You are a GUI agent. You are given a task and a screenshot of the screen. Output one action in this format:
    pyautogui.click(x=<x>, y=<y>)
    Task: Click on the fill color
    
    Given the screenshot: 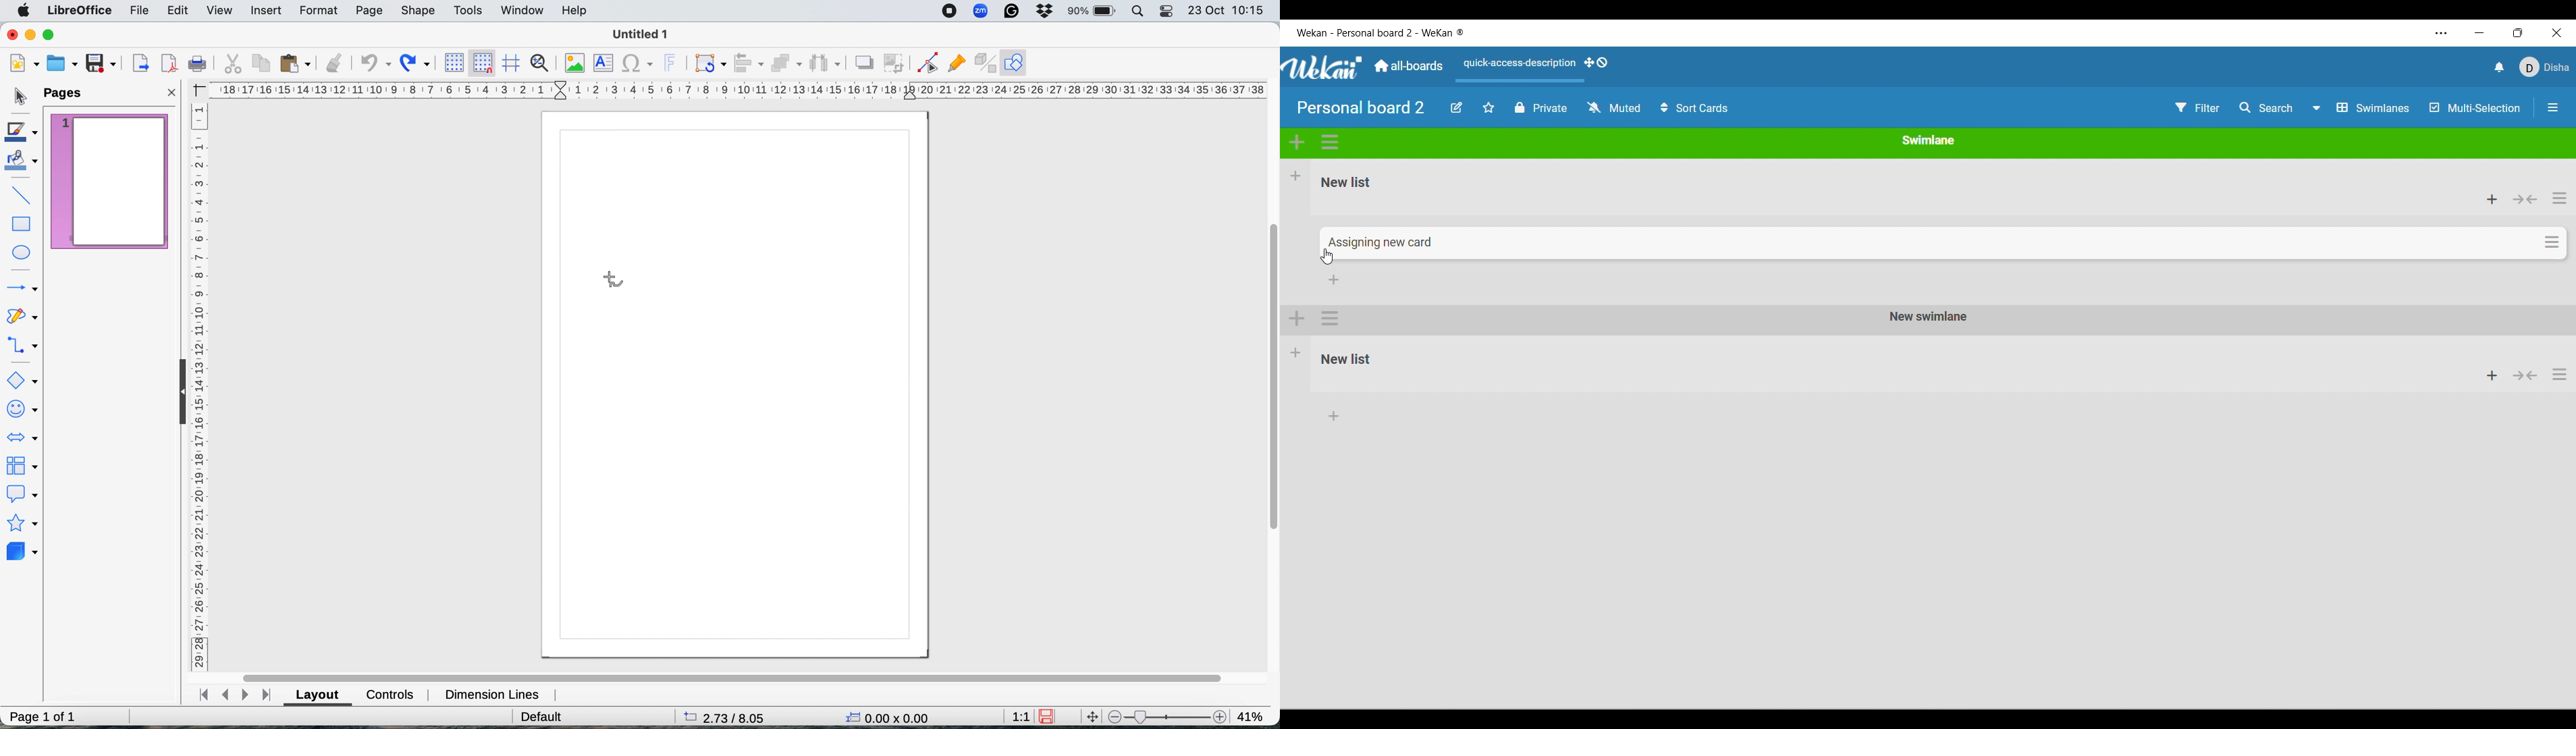 What is the action you would take?
    pyautogui.click(x=23, y=164)
    